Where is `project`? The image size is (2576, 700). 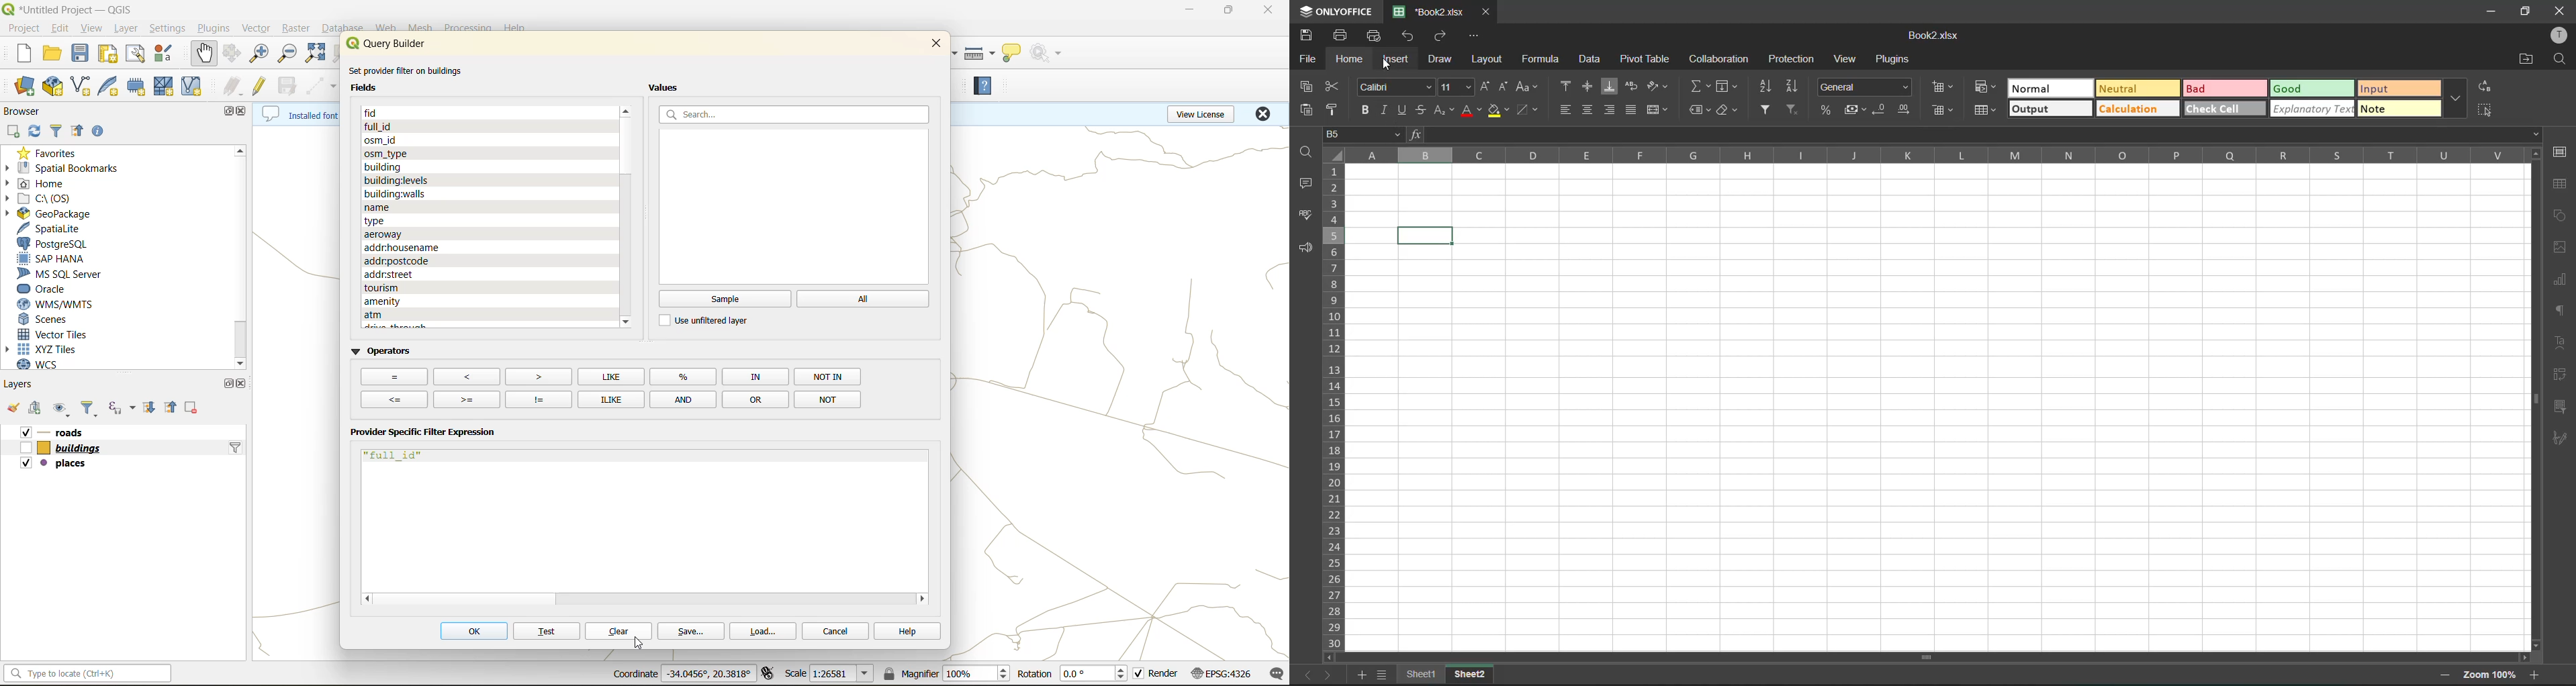
project is located at coordinates (24, 30).